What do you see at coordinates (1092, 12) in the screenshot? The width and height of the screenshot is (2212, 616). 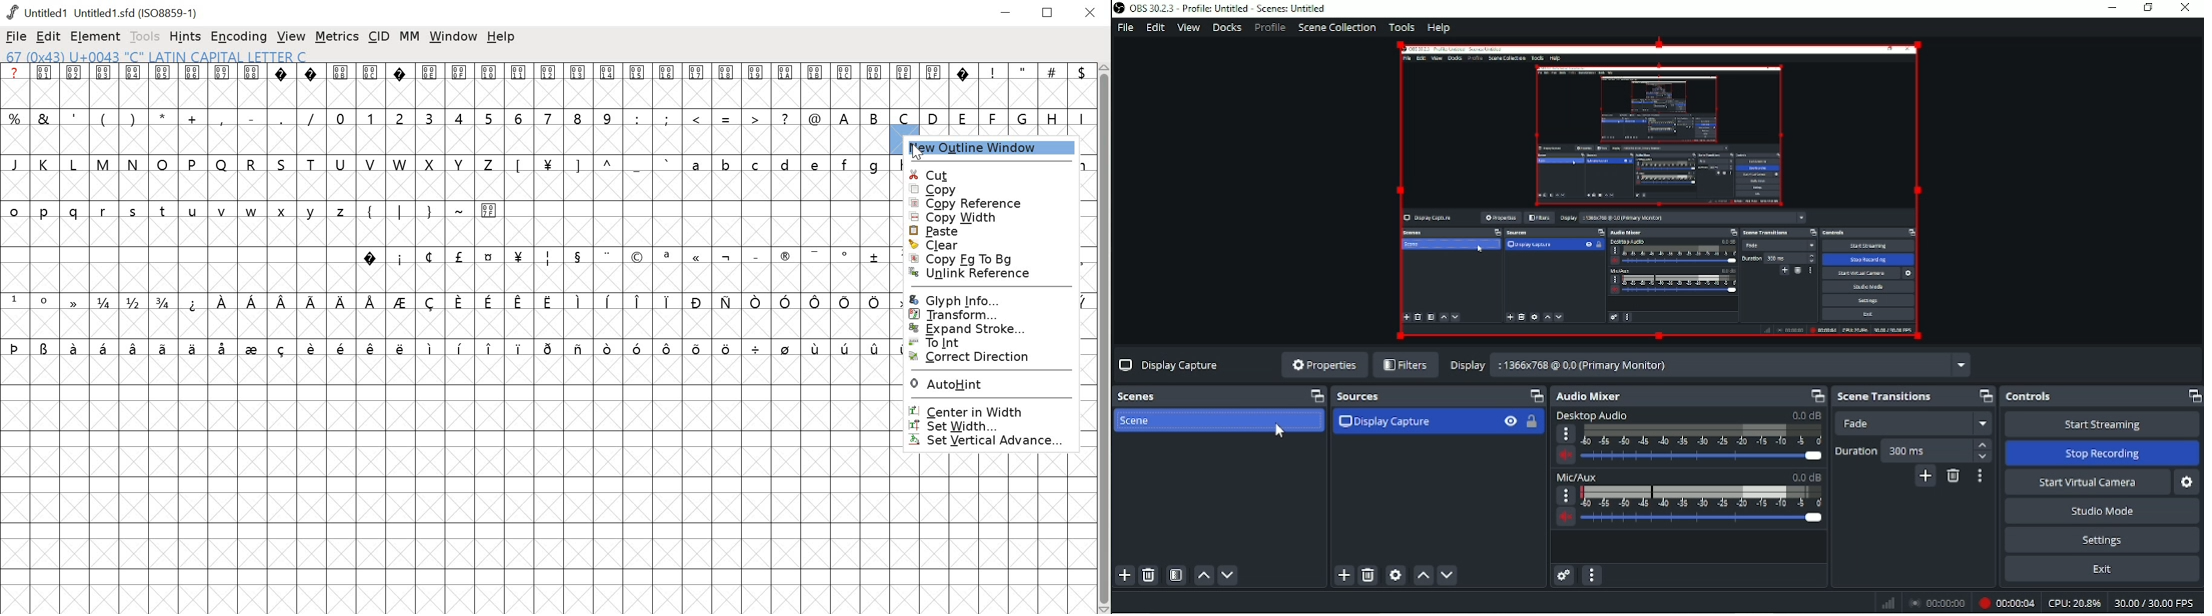 I see `close` at bounding box center [1092, 12].